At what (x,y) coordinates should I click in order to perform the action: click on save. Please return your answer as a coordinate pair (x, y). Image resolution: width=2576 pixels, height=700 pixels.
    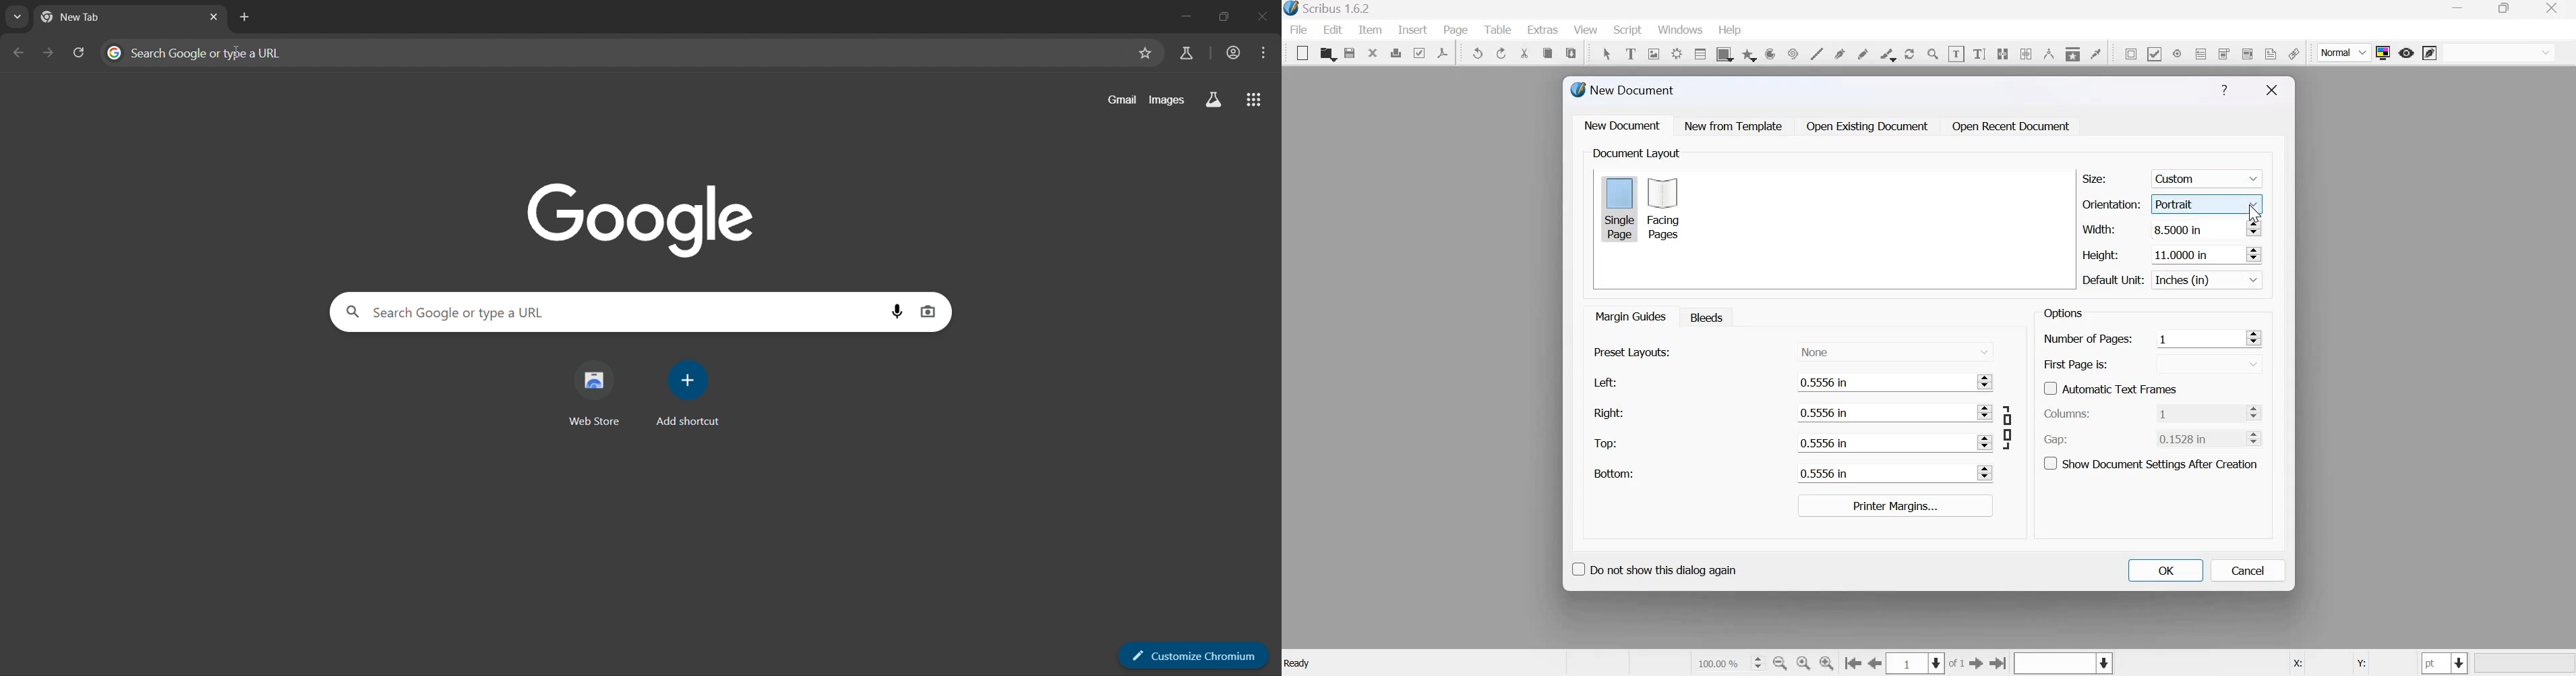
    Looking at the image, I should click on (1350, 53).